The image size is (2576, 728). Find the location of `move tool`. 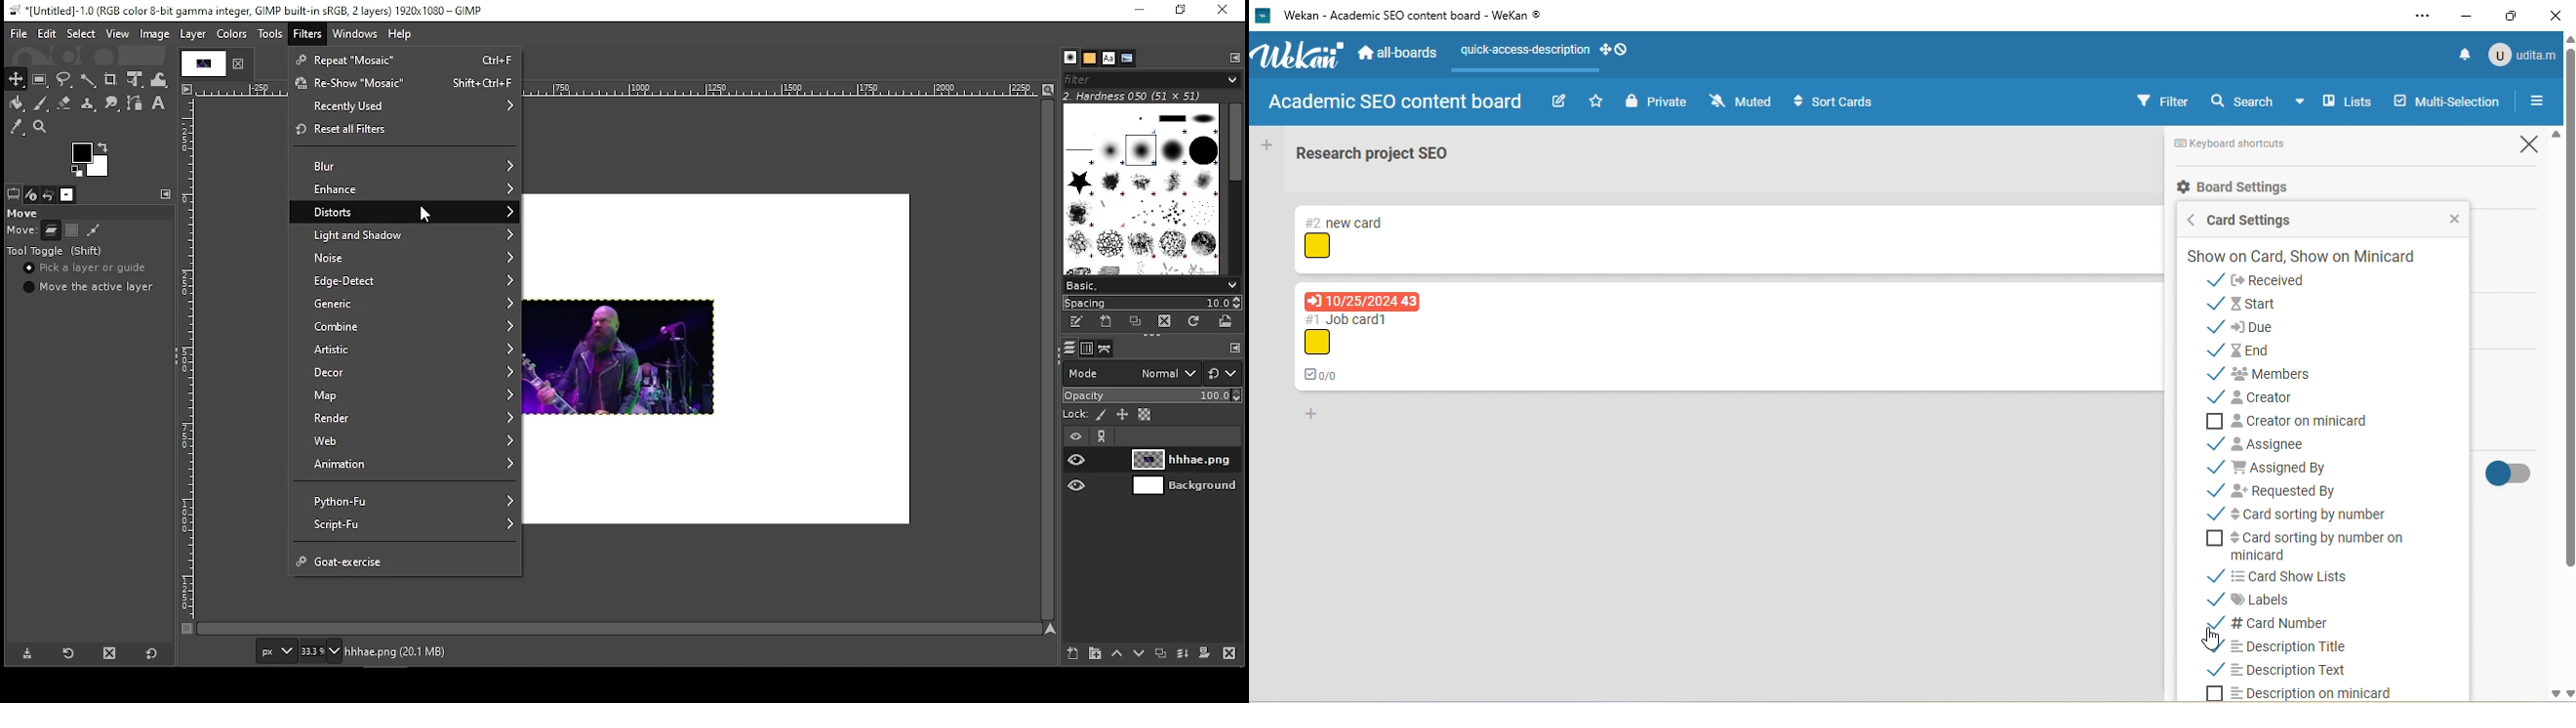

move tool is located at coordinates (17, 77).